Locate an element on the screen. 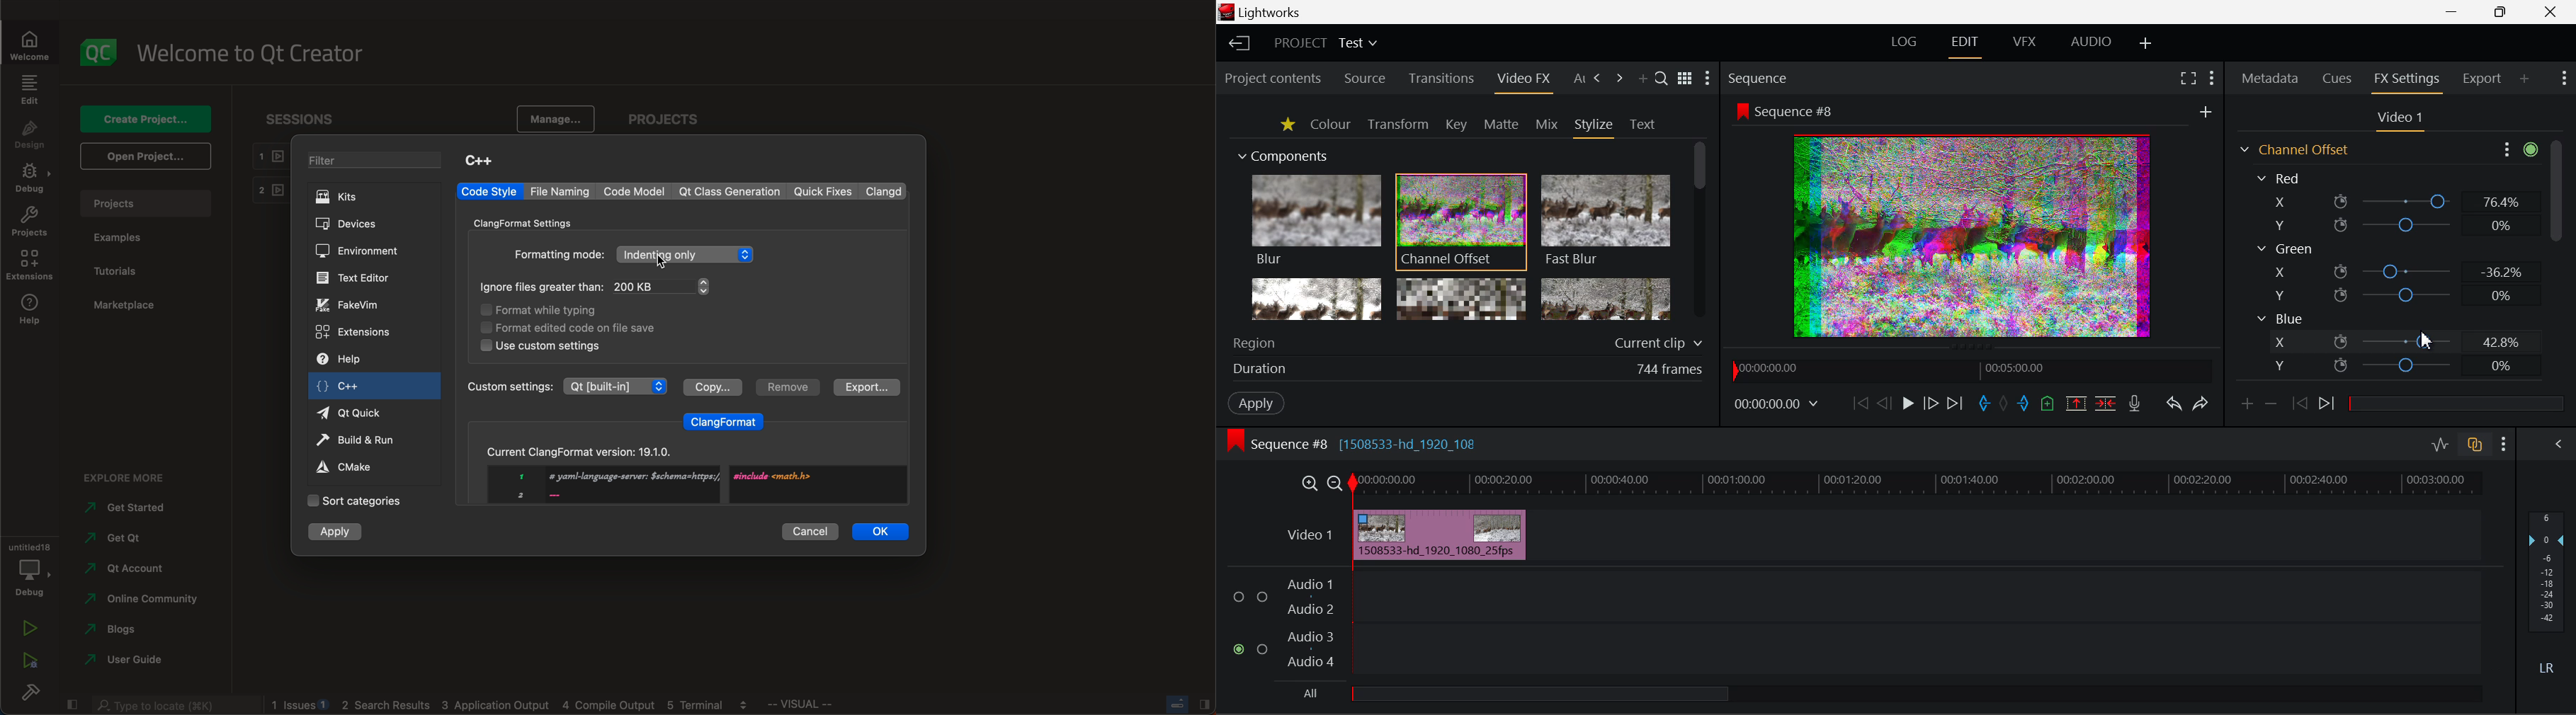 This screenshot has width=2576, height=728. account is located at coordinates (126, 569).